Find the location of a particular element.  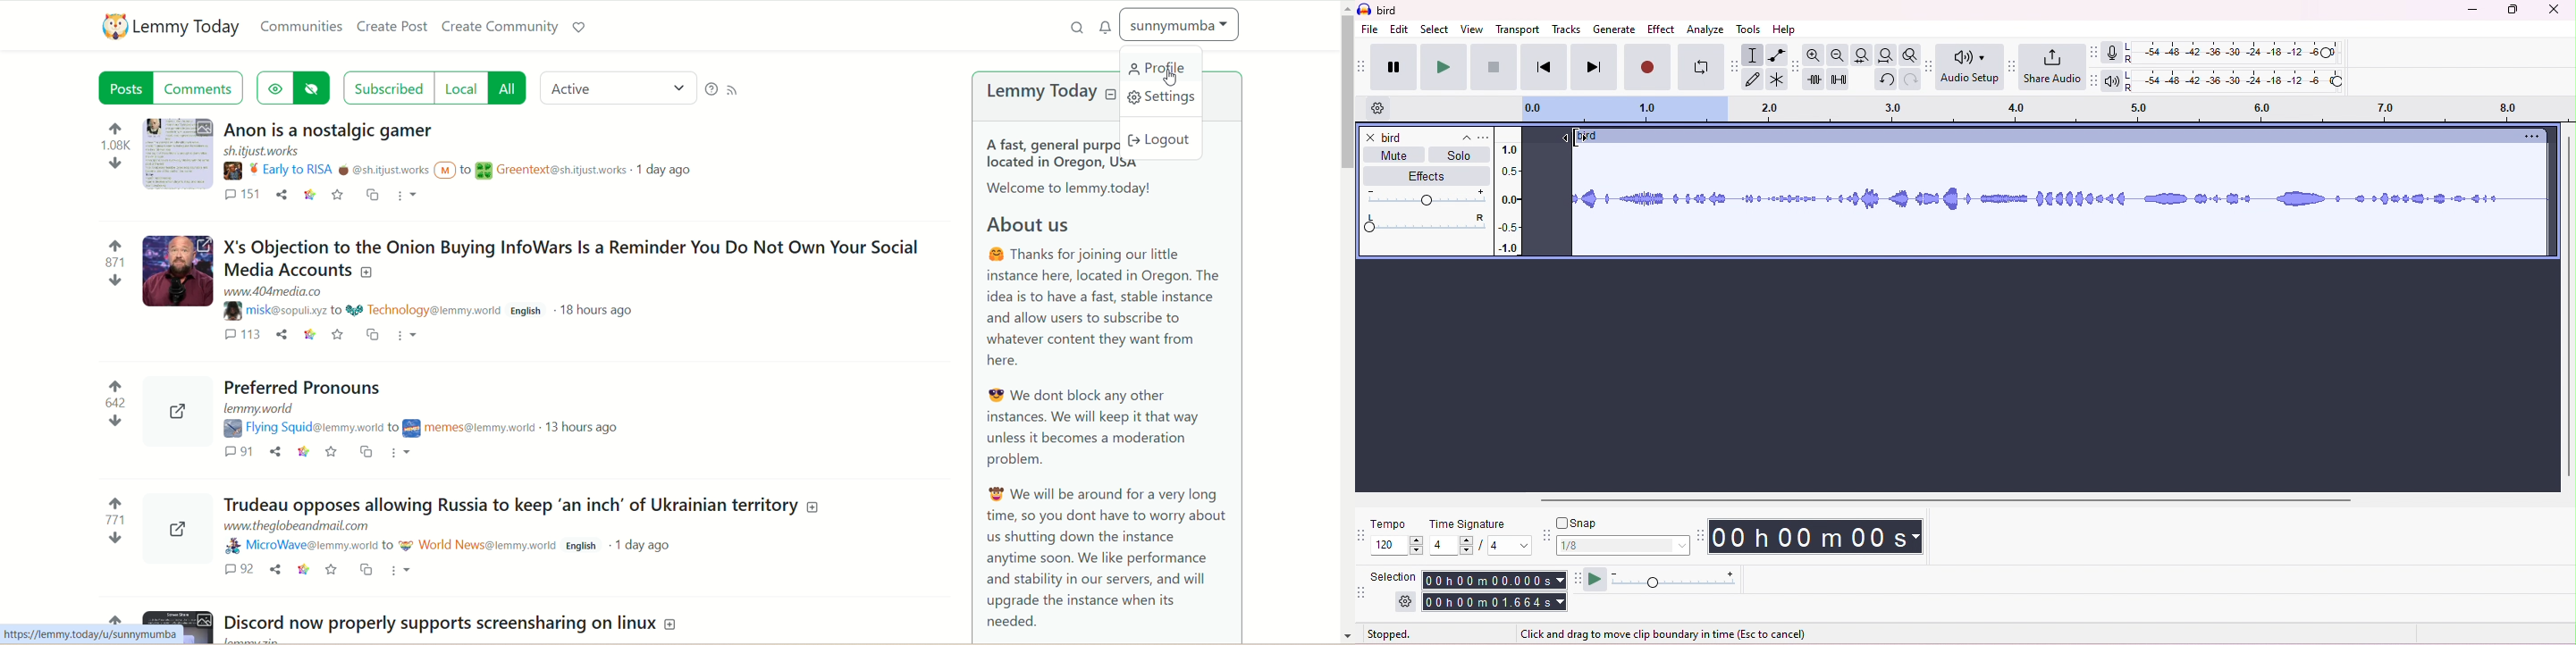

profile is located at coordinates (1163, 73).